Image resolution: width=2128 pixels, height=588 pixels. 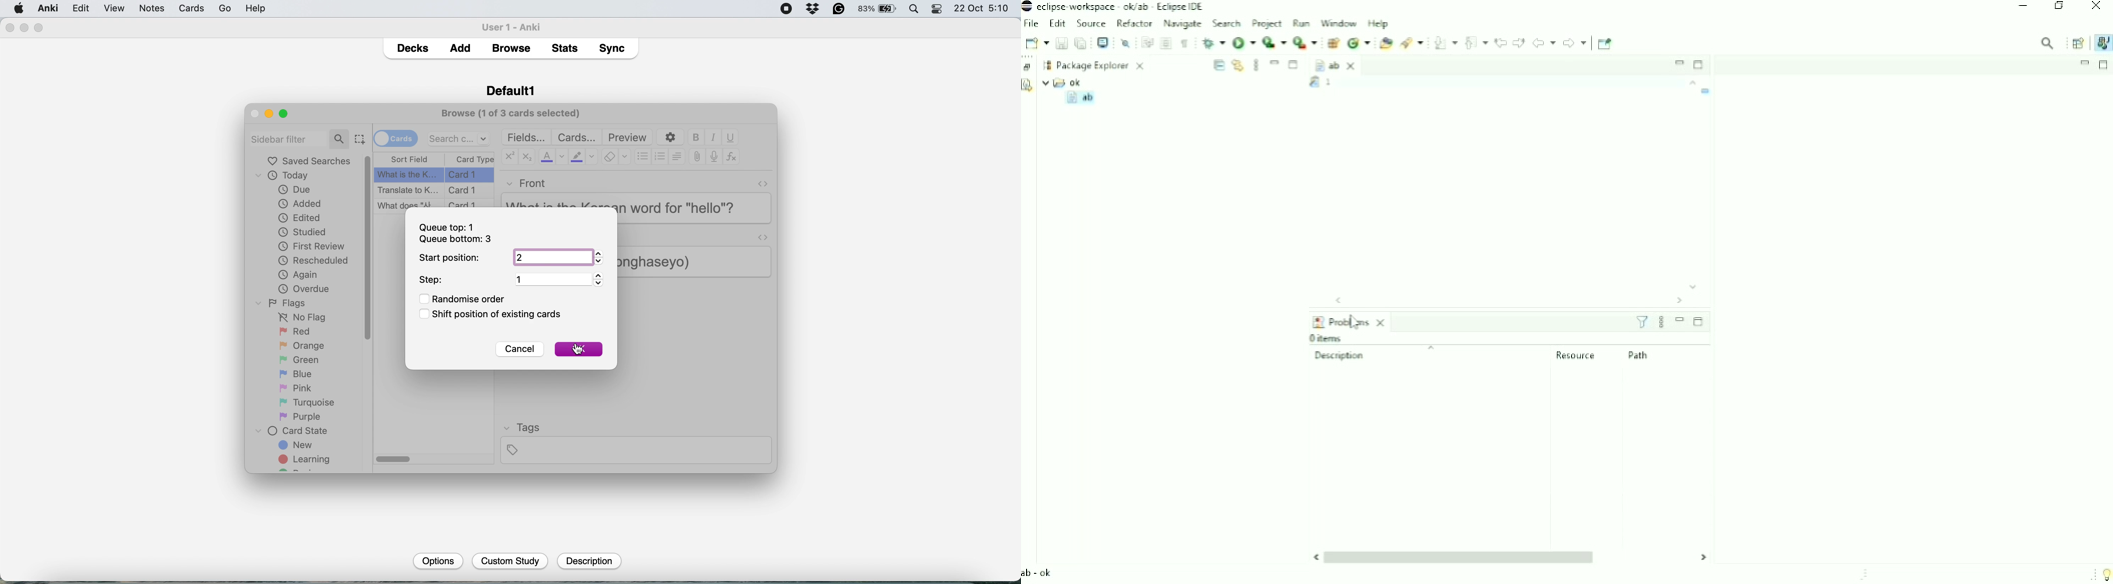 I want to click on view, so click(x=147, y=9).